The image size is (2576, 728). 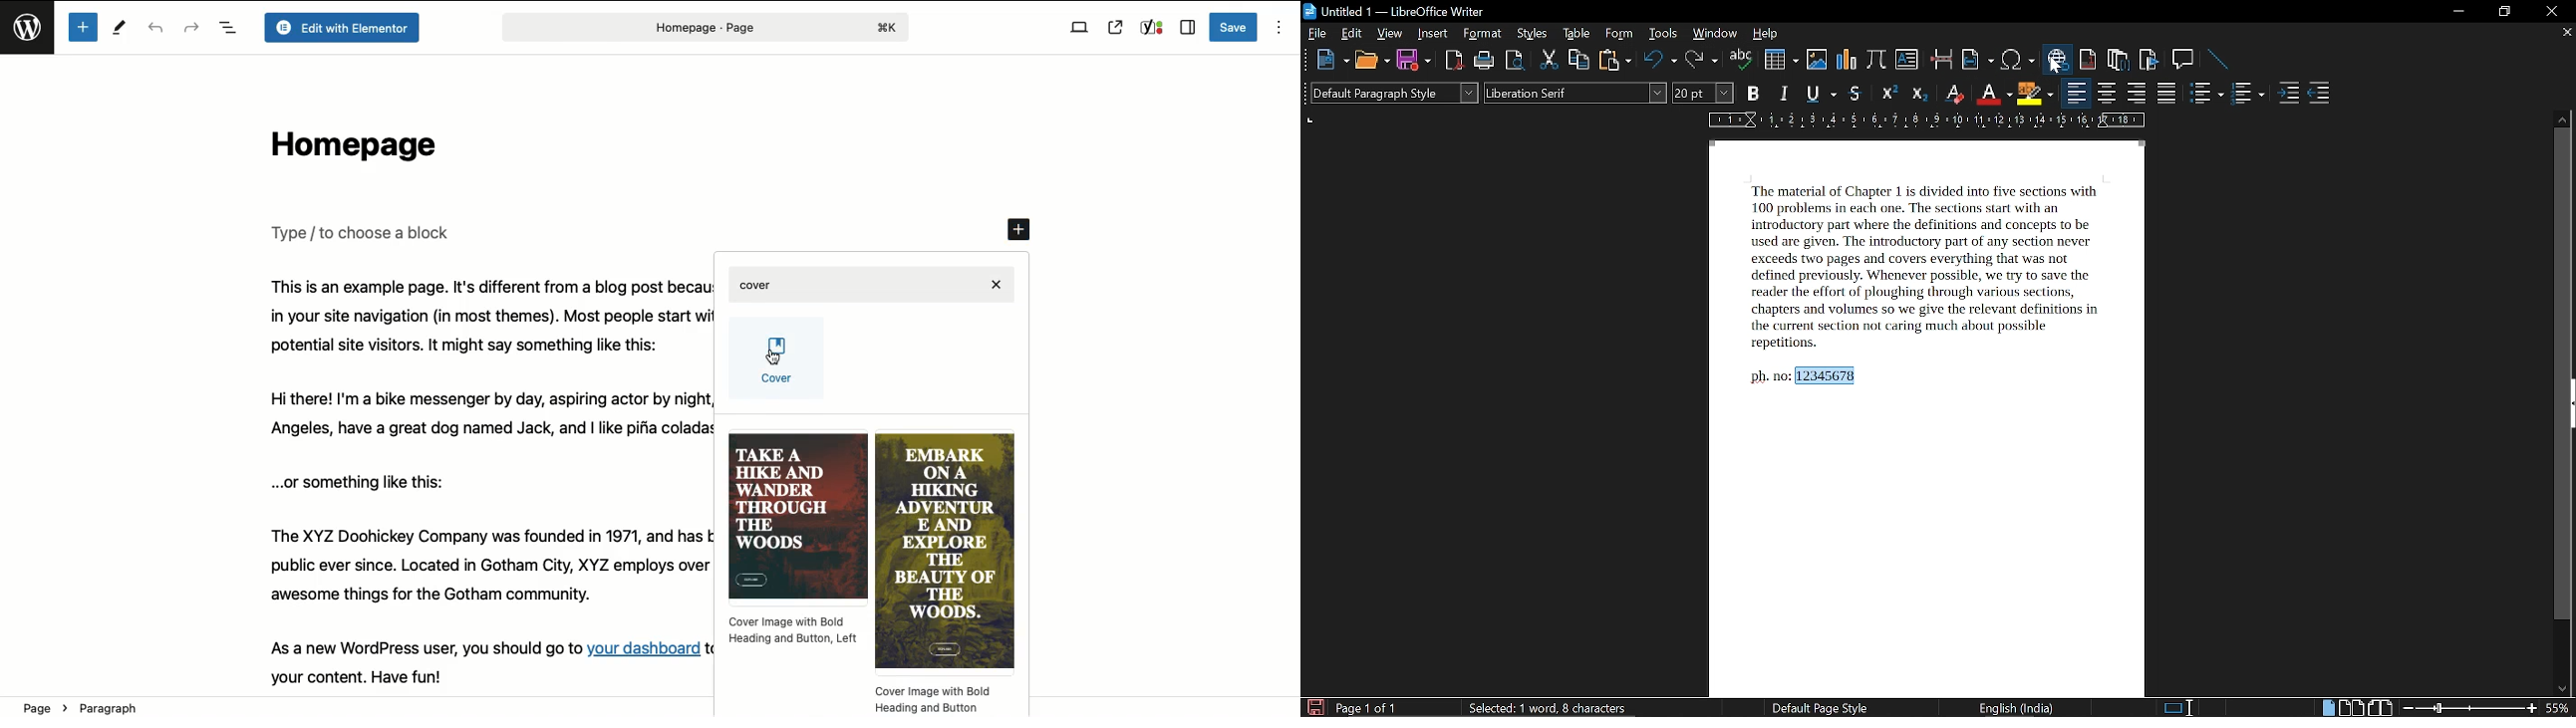 What do you see at coordinates (1514, 60) in the screenshot?
I see `toggle print preview` at bounding box center [1514, 60].